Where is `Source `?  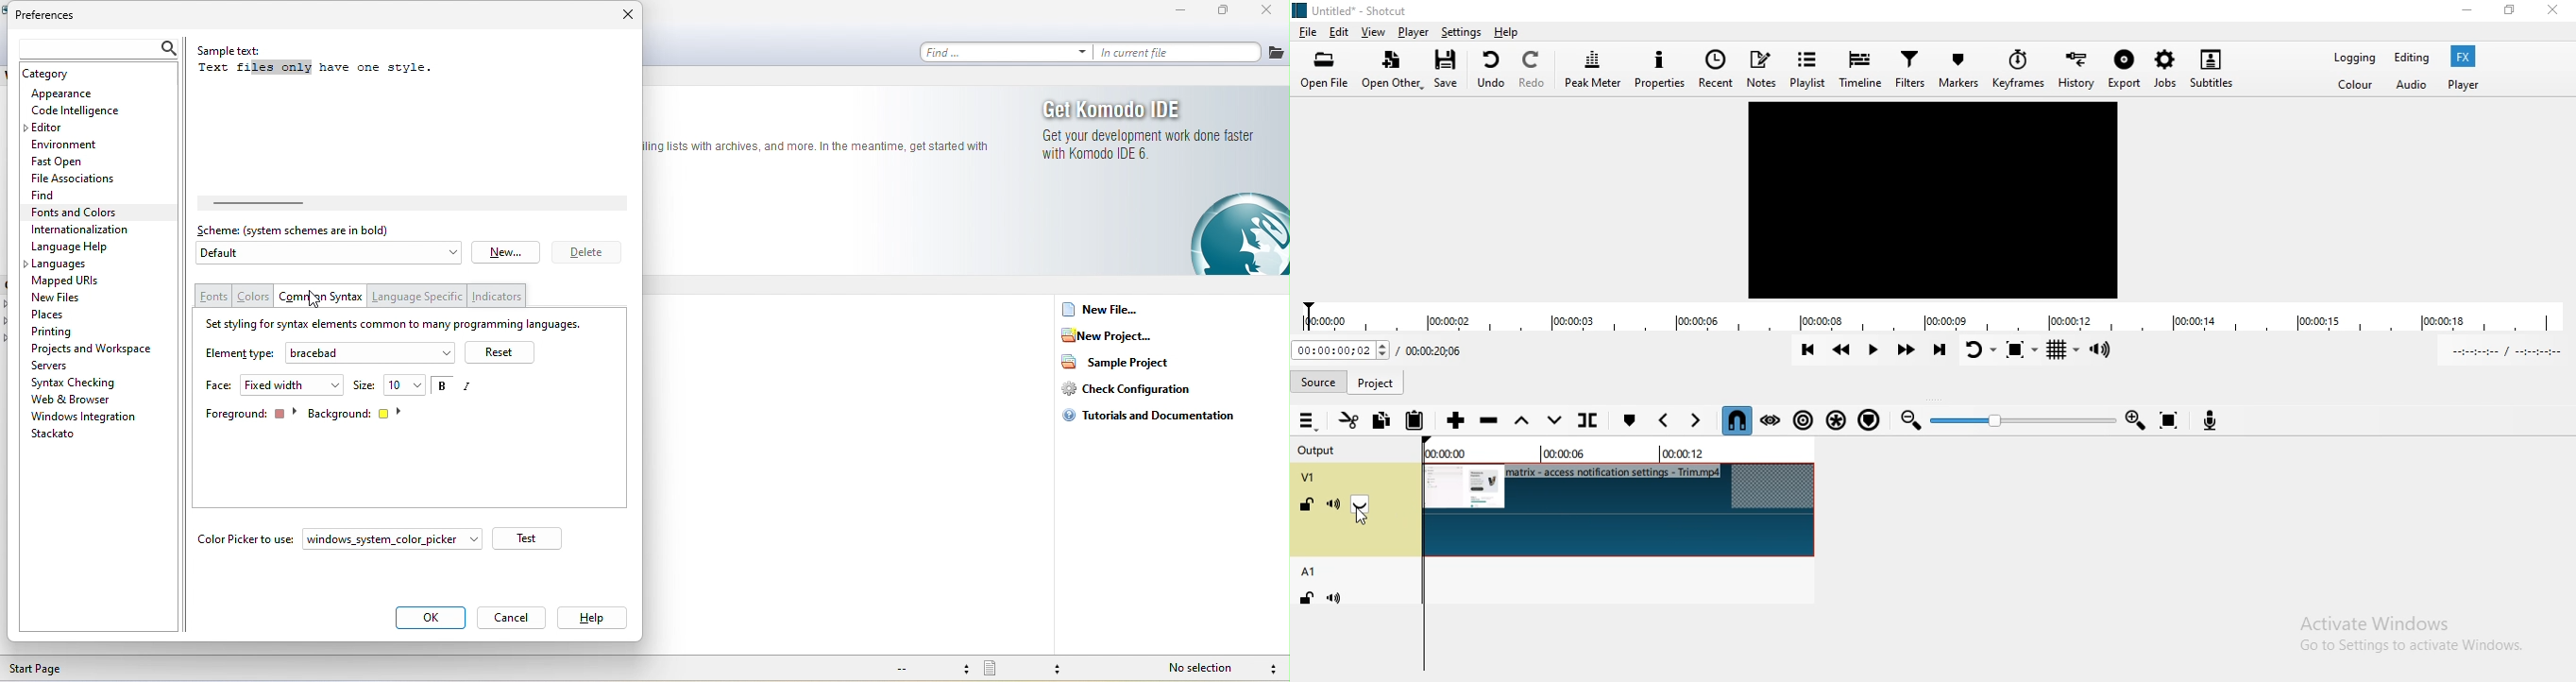
Source  is located at coordinates (1377, 380).